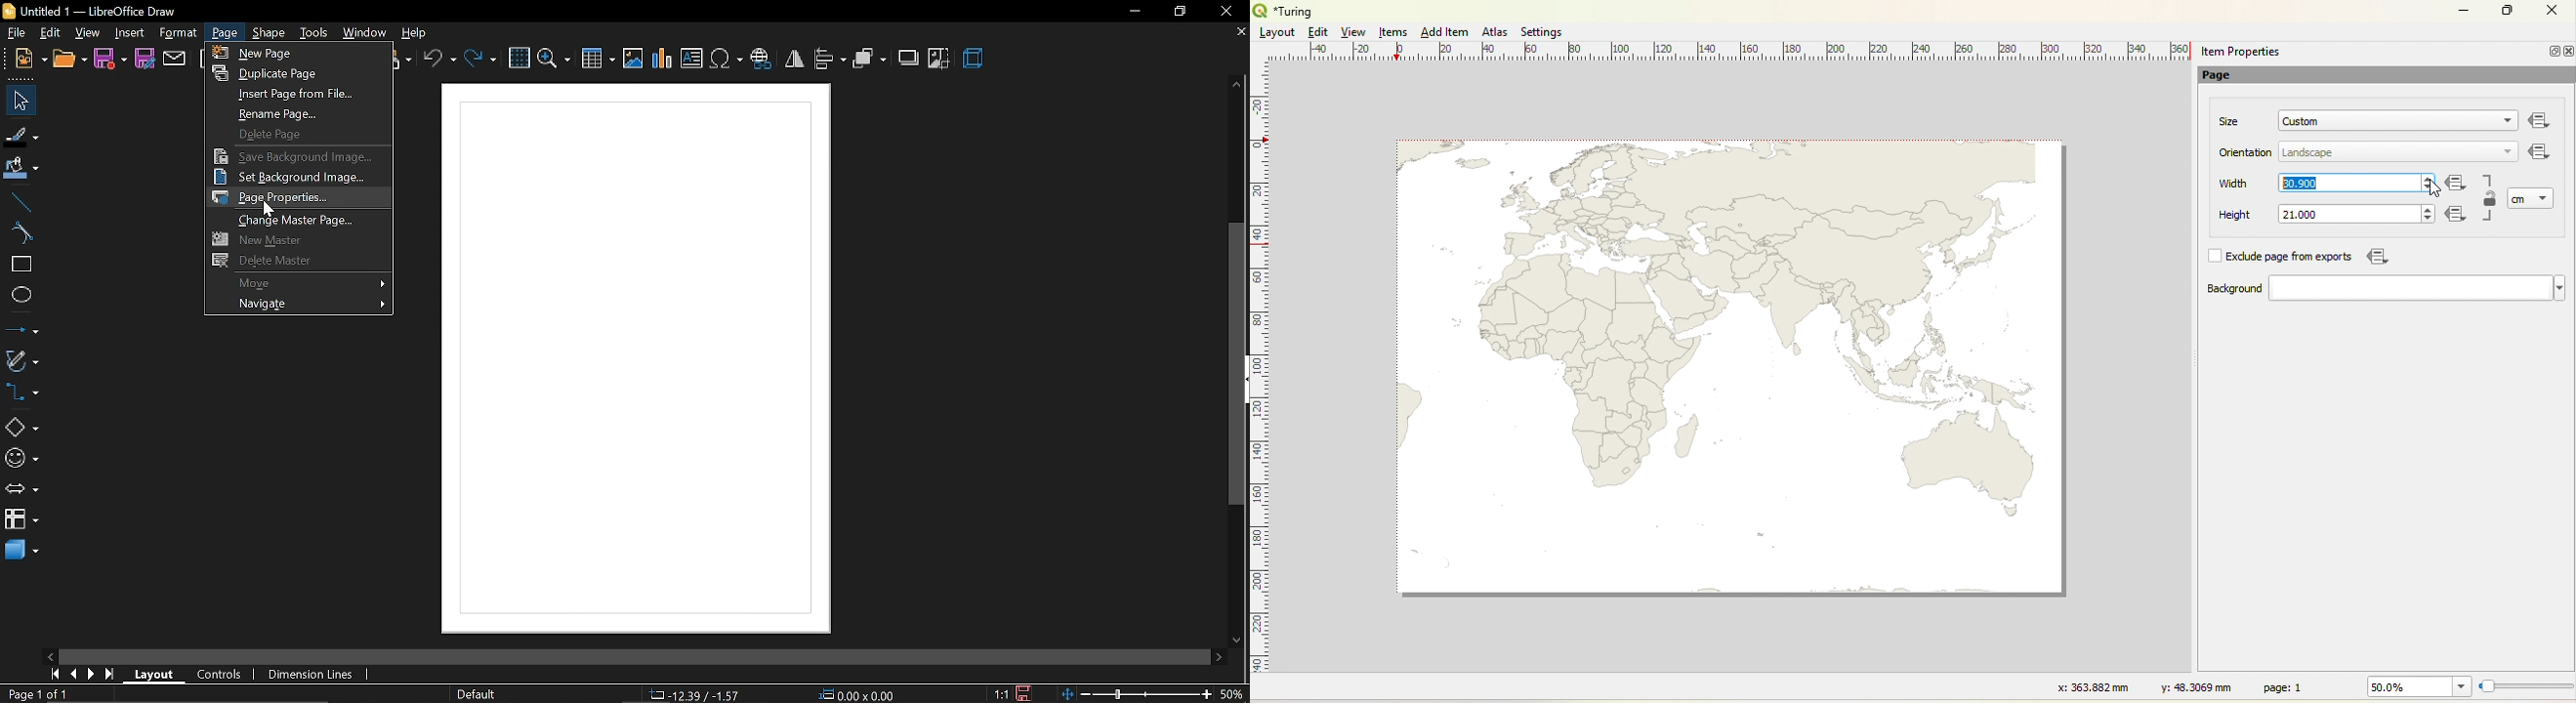 This screenshot has width=2576, height=728. I want to click on go to first page, so click(54, 674).